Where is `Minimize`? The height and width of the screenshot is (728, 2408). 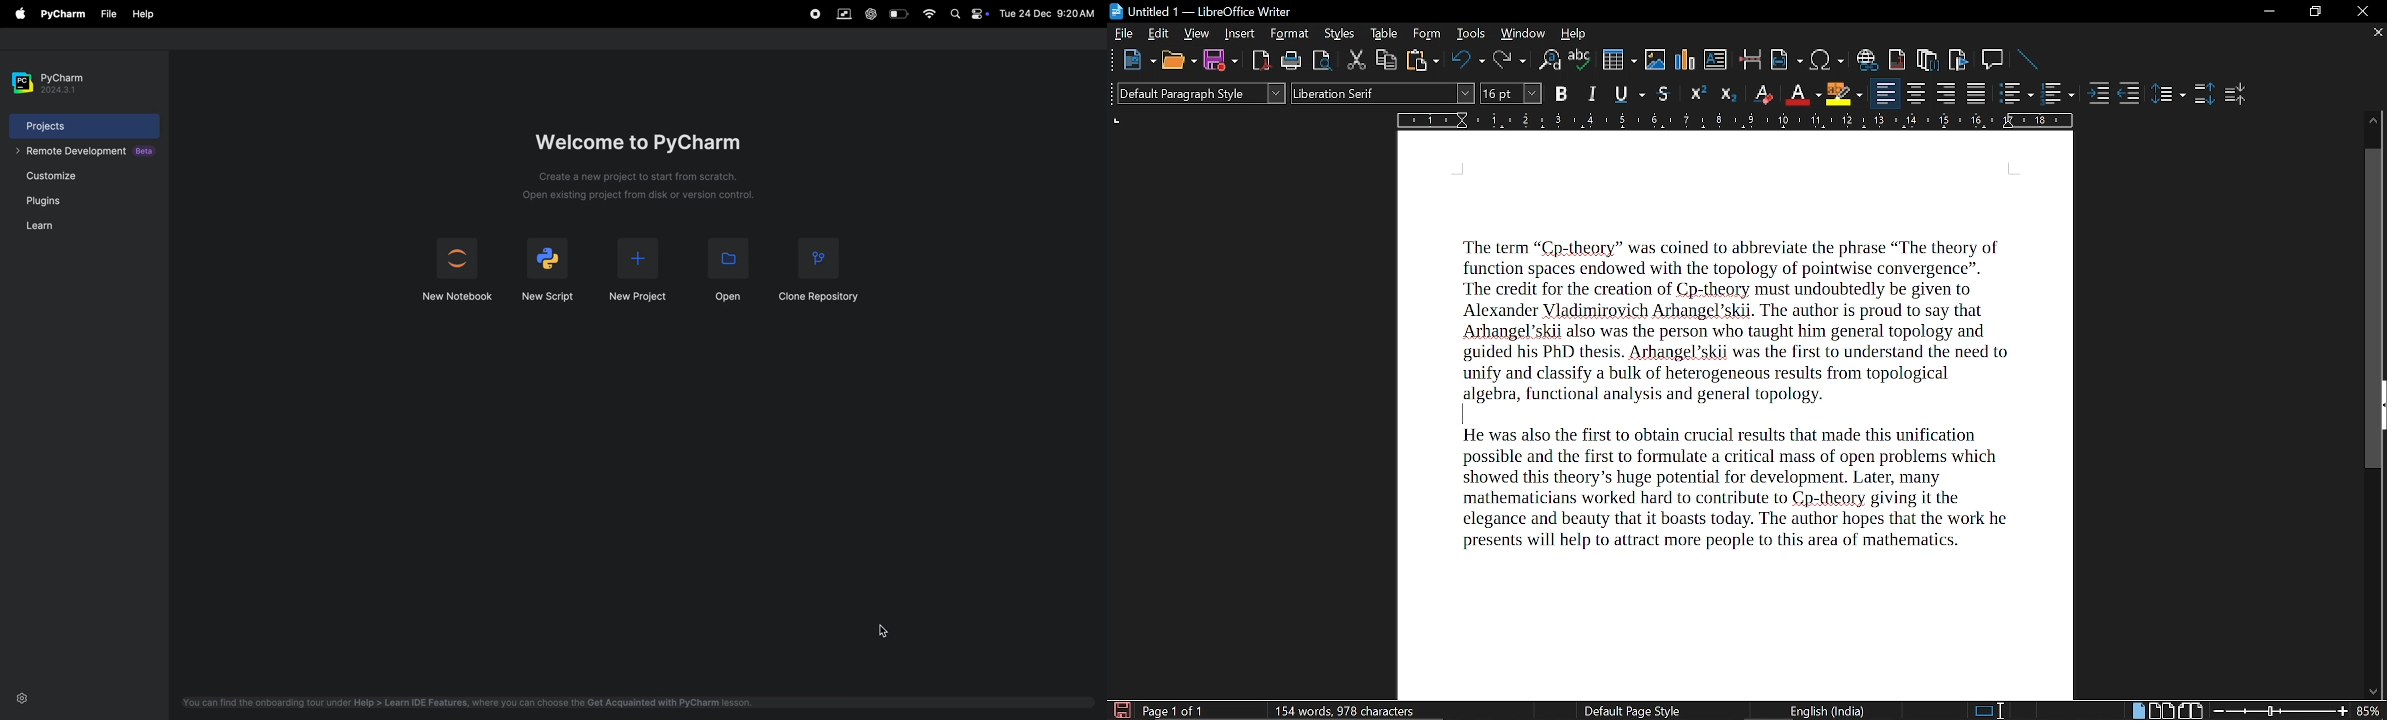
Minimize is located at coordinates (2266, 13).